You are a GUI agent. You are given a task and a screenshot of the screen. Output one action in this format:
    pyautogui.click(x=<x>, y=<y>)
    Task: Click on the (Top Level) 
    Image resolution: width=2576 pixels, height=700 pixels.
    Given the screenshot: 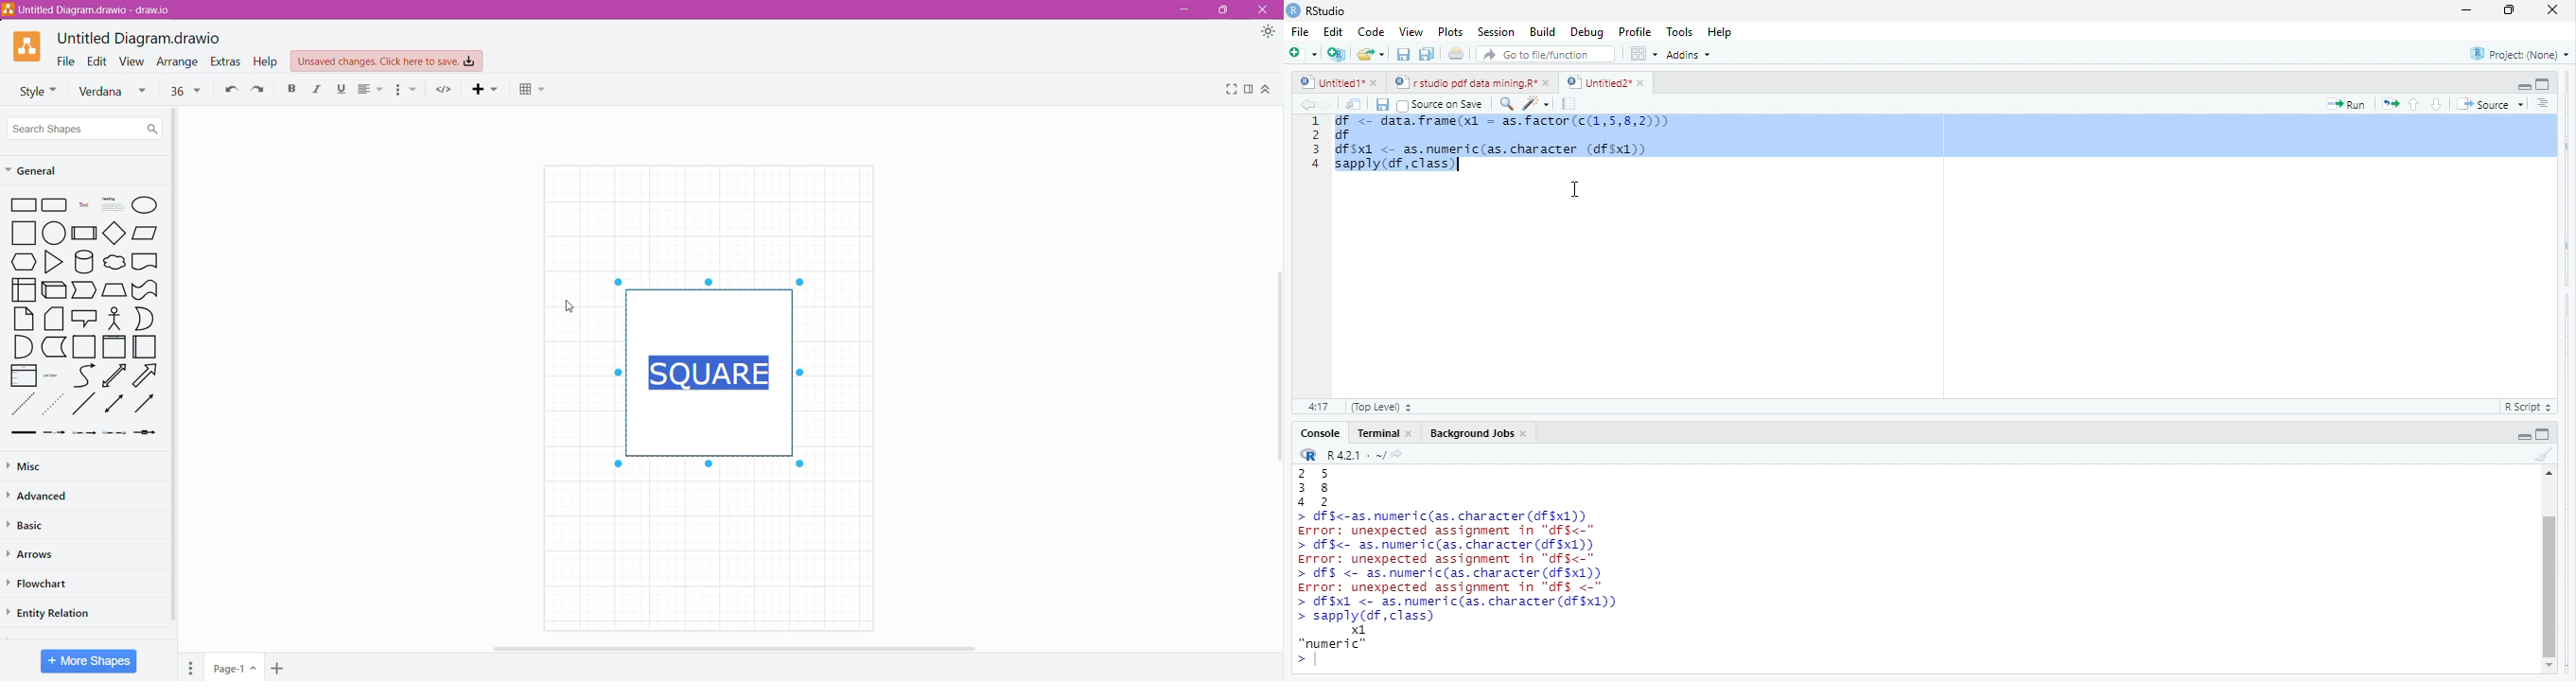 What is the action you would take?
    pyautogui.click(x=1378, y=407)
    